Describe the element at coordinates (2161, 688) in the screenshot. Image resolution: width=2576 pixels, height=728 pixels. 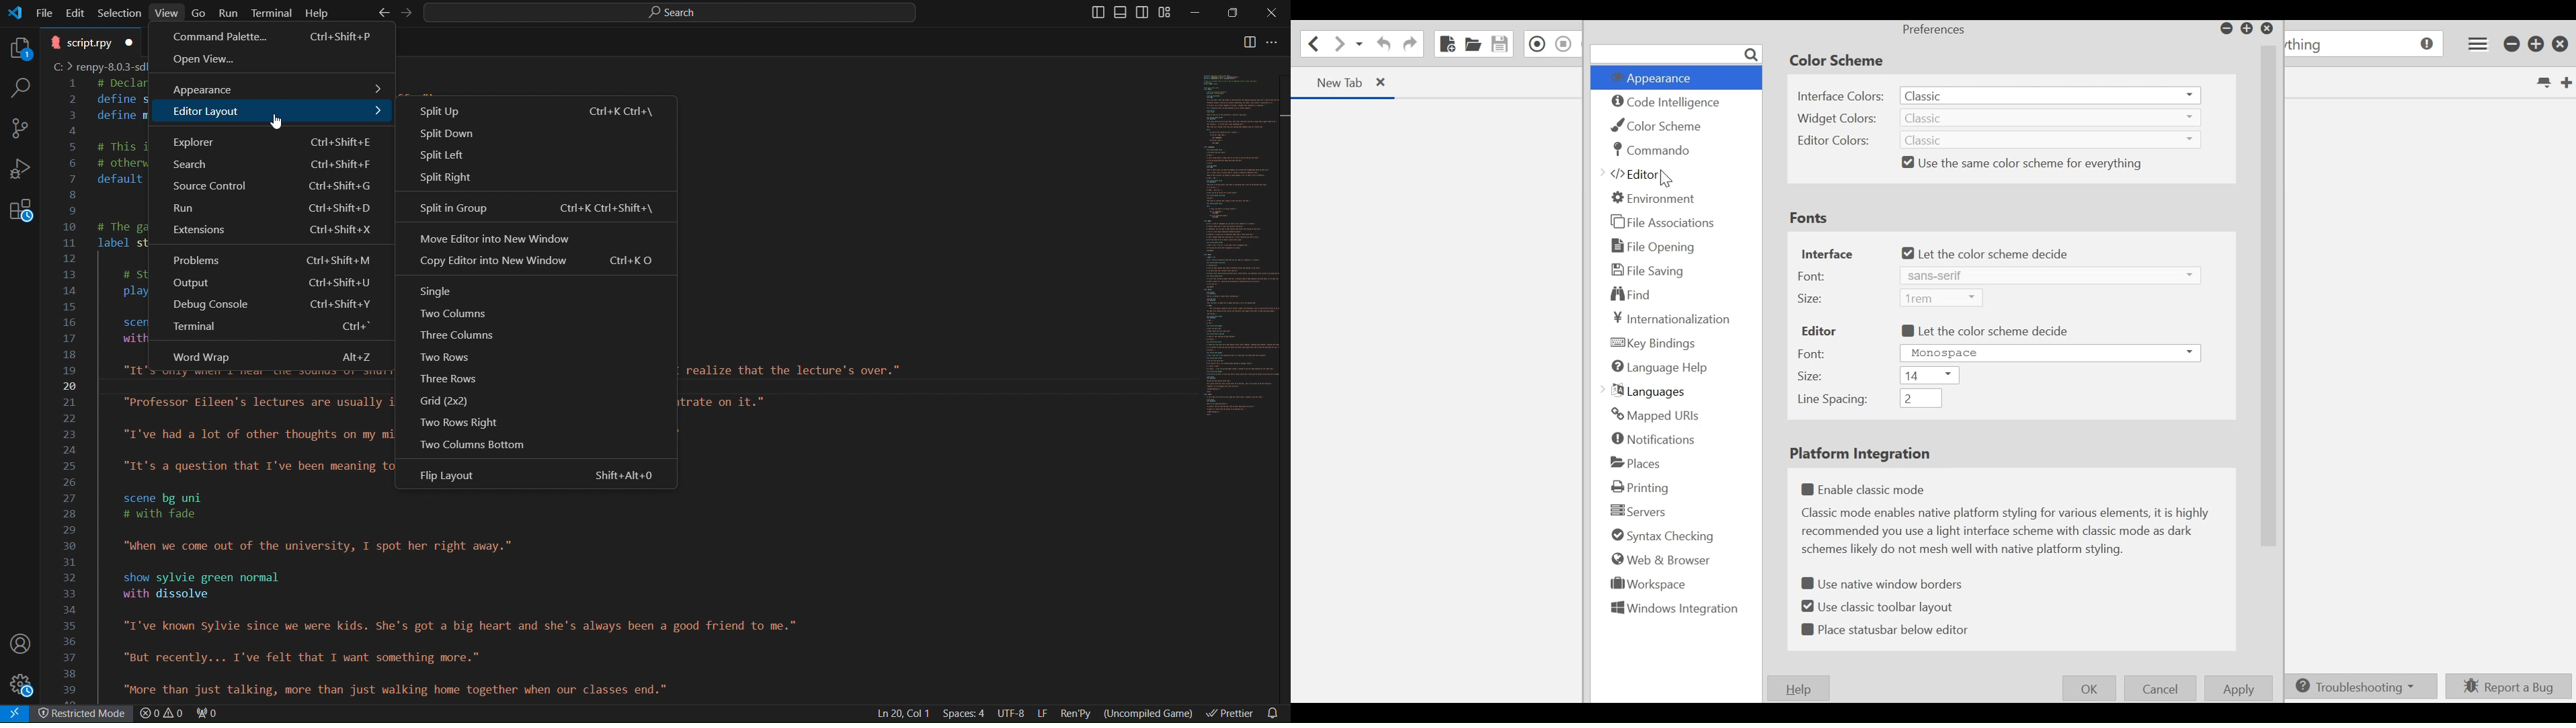
I see `Cancel` at that location.